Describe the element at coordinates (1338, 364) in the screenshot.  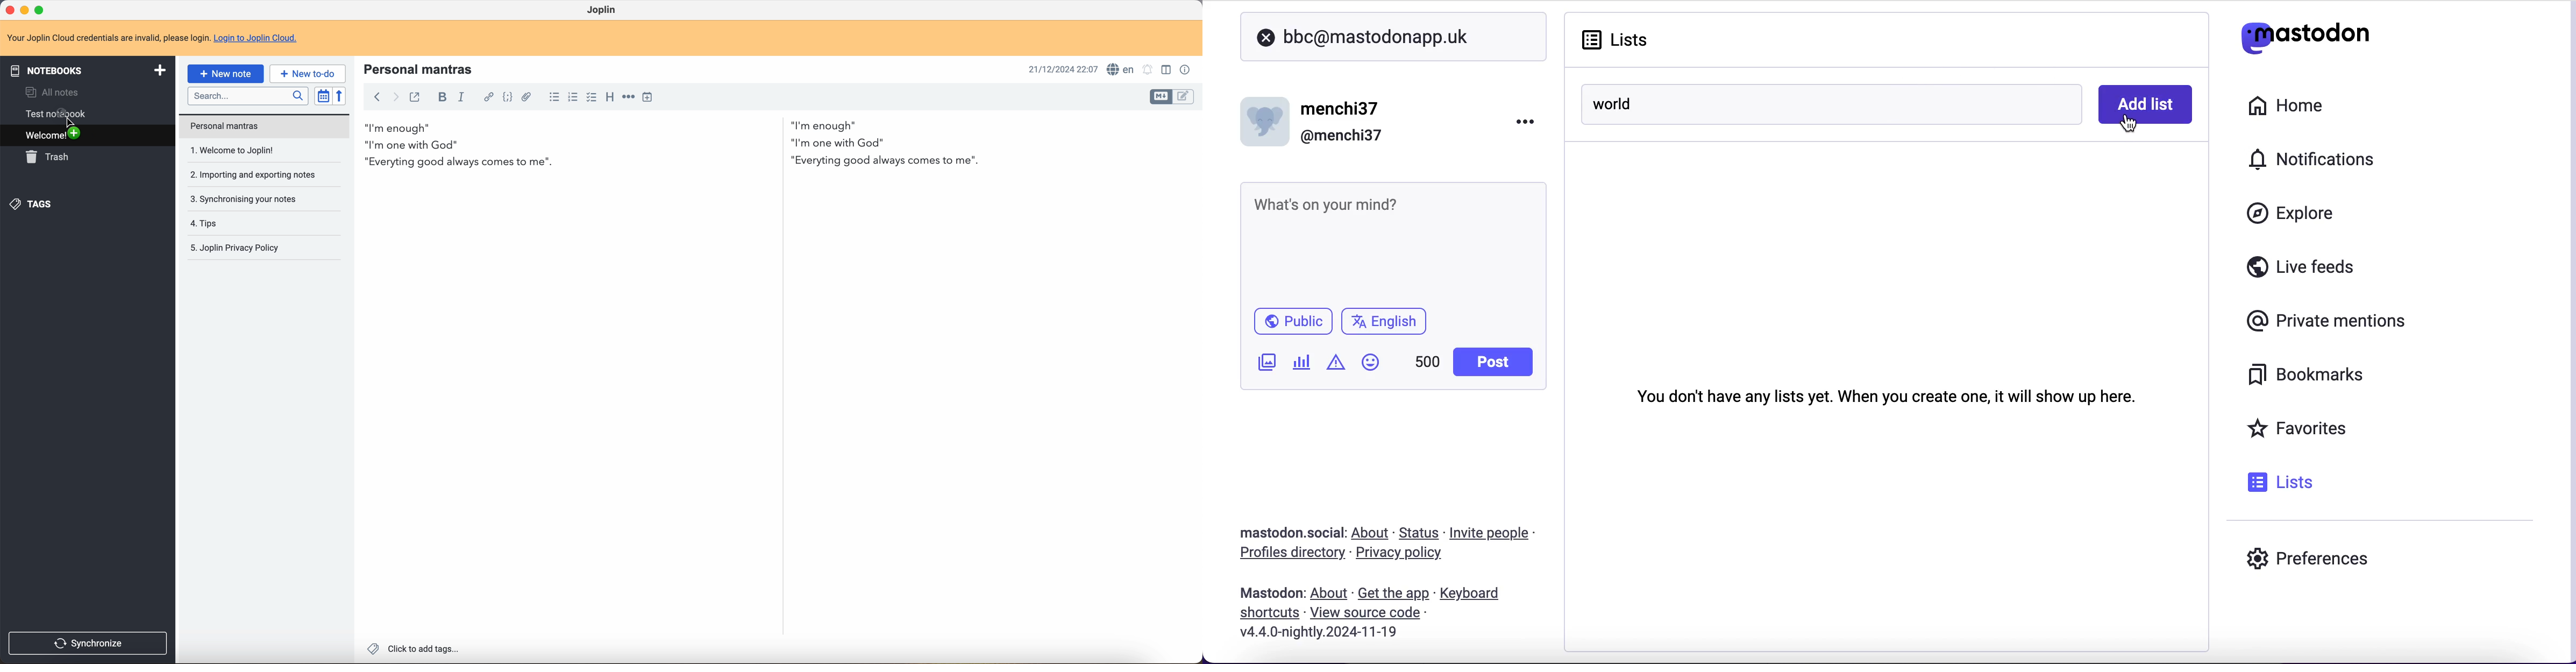
I see `add content warning` at that location.